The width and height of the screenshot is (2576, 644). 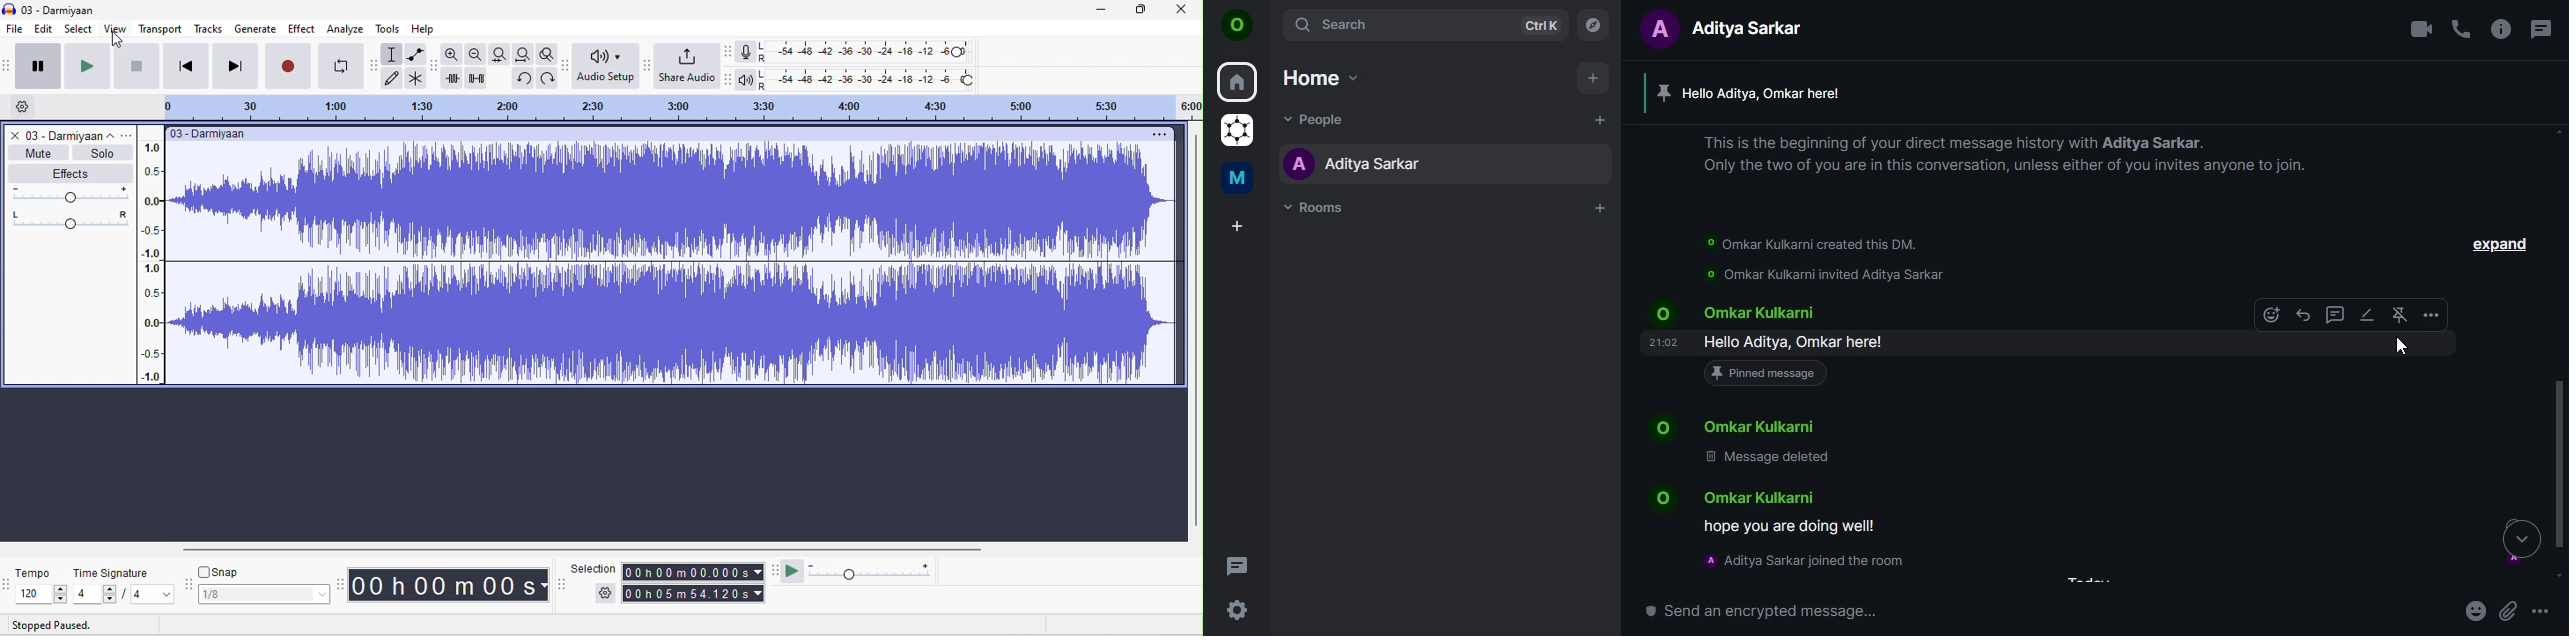 I want to click on recording level, so click(x=874, y=53).